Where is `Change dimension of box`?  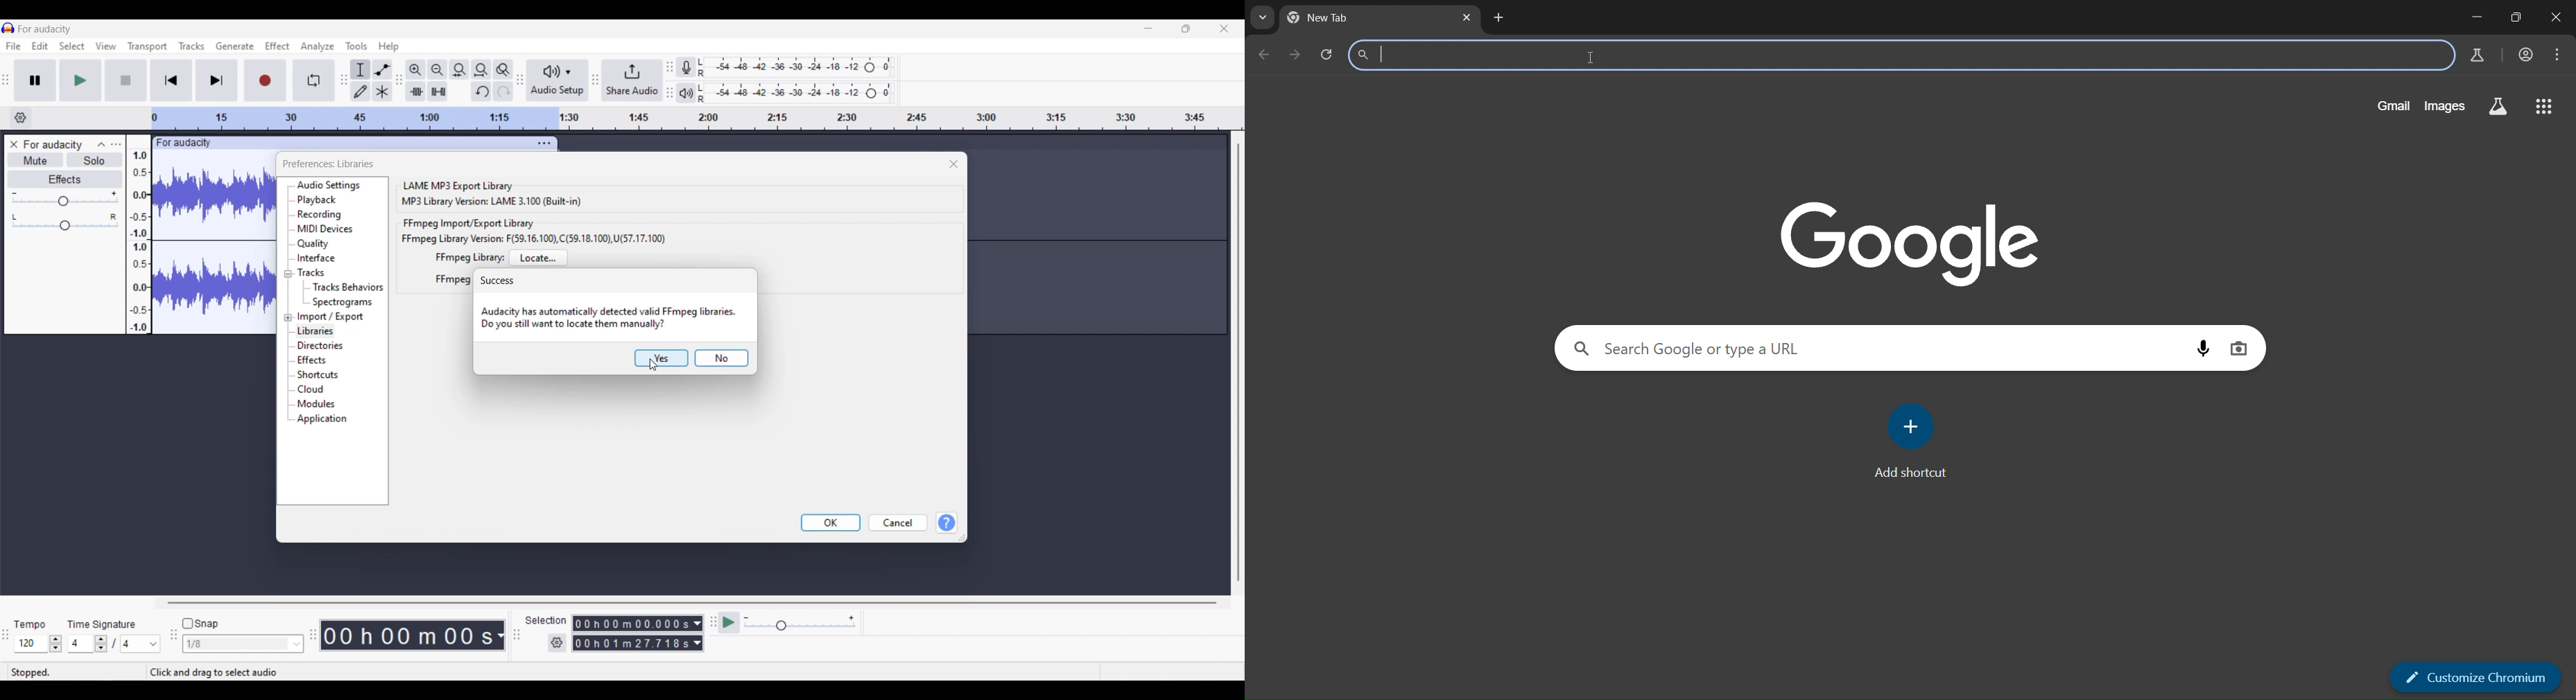
Change dimension of box is located at coordinates (962, 538).